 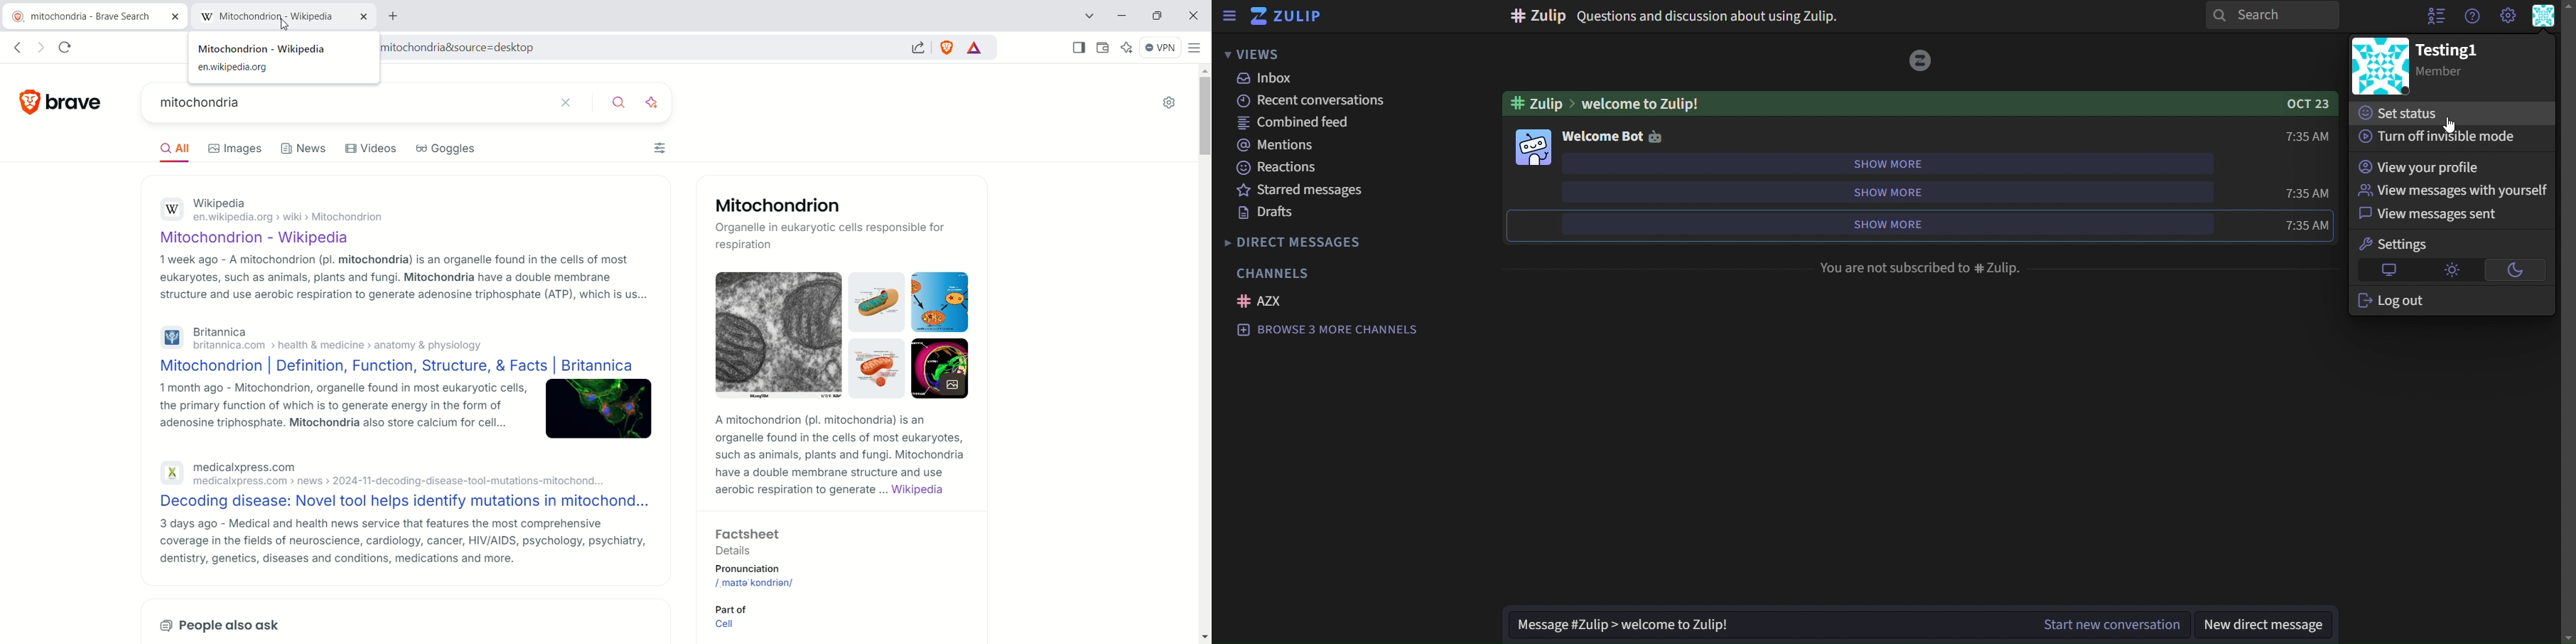 I want to click on image, so click(x=1531, y=146).